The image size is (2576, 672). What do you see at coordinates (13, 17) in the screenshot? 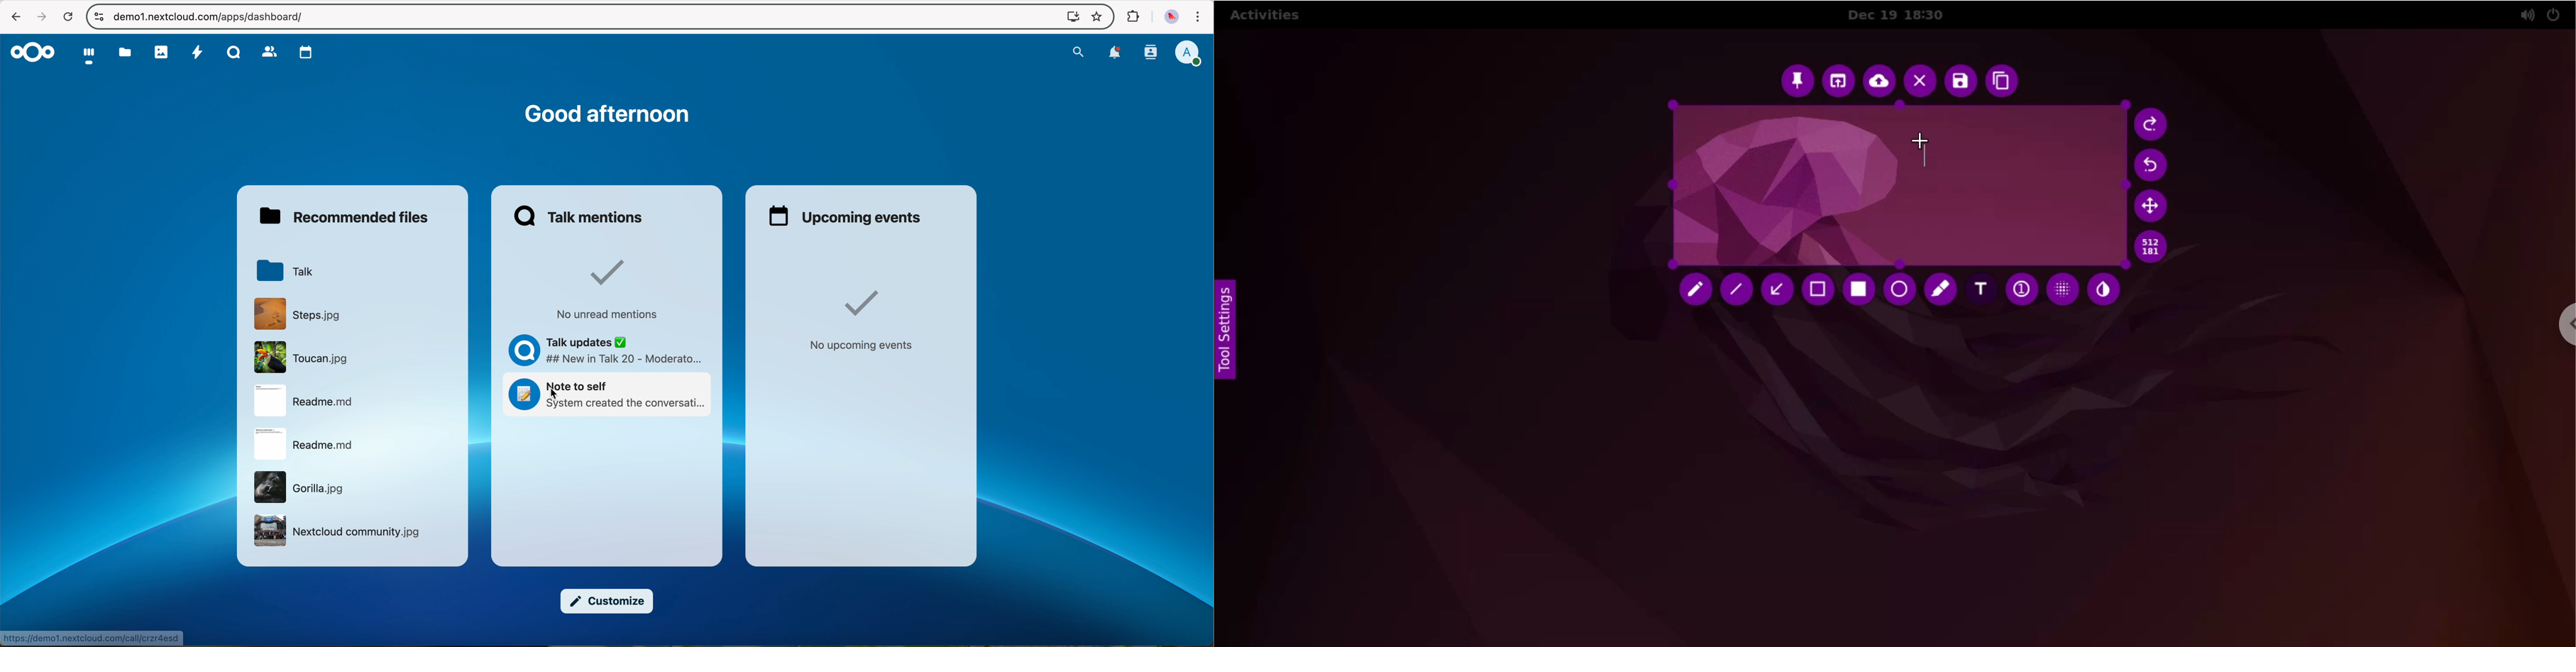
I see `navigate back` at bounding box center [13, 17].